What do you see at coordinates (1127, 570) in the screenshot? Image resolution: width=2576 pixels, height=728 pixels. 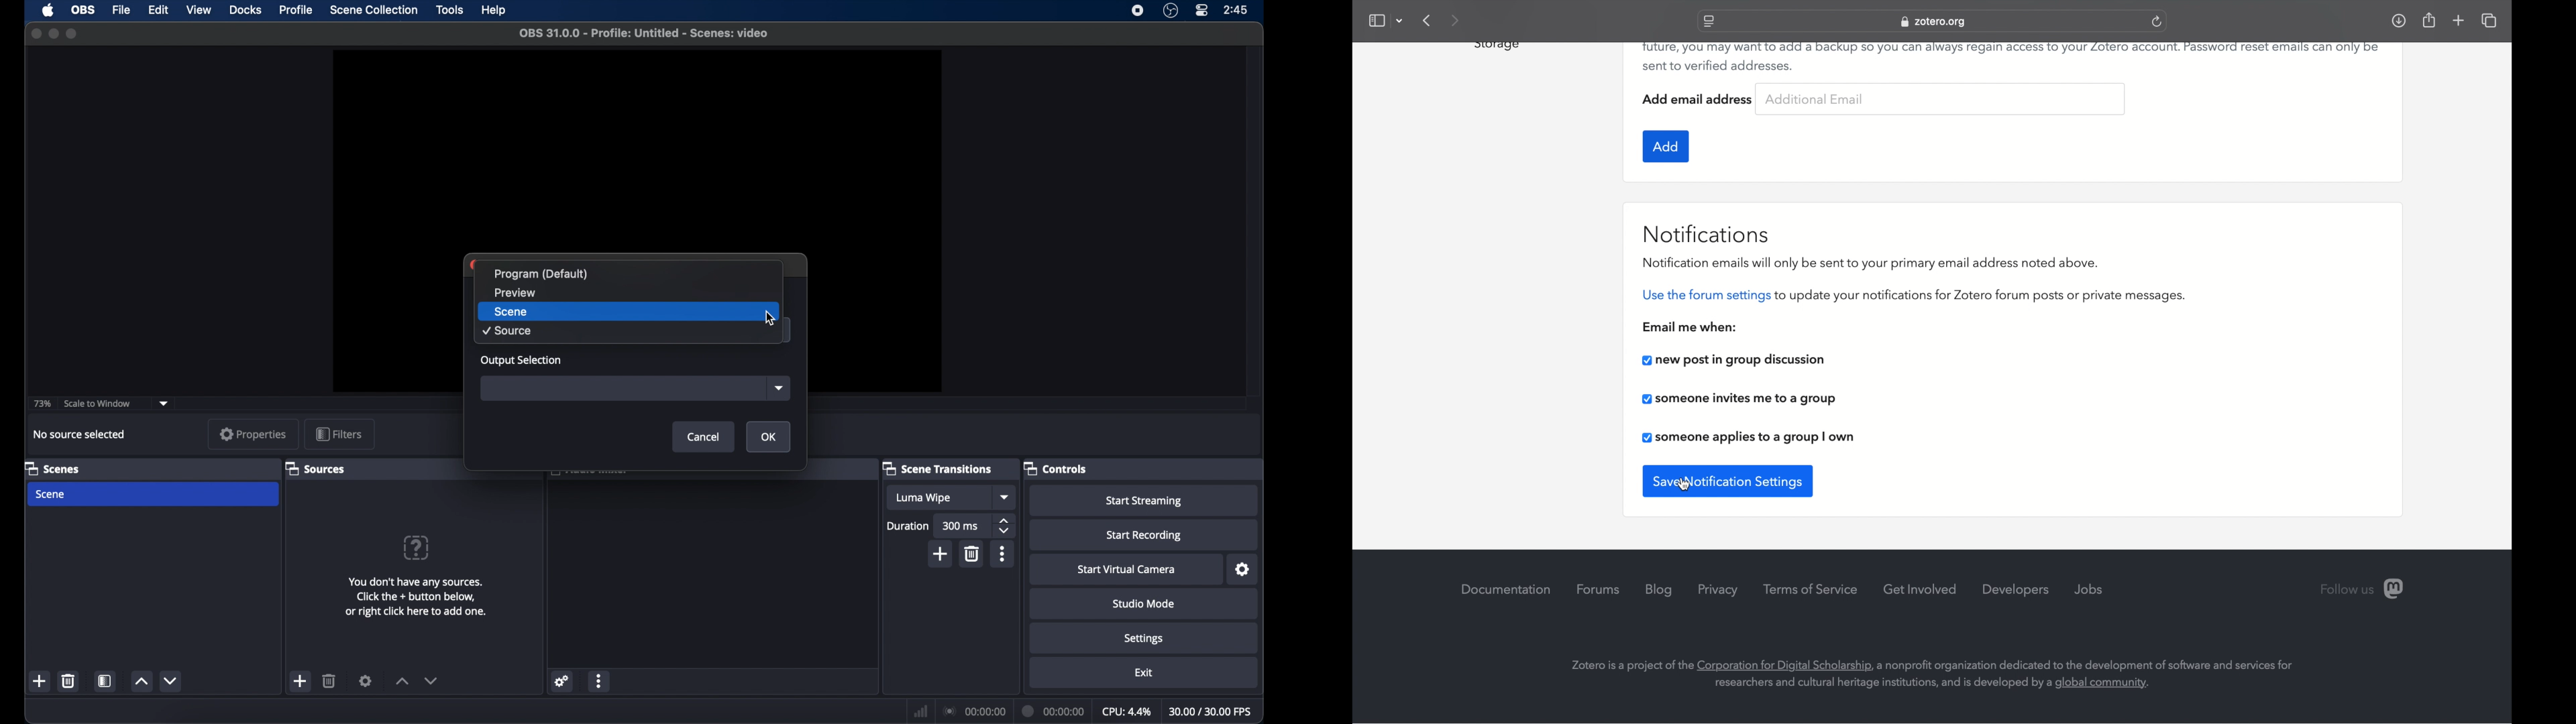 I see `start virtual camera` at bounding box center [1127, 570].